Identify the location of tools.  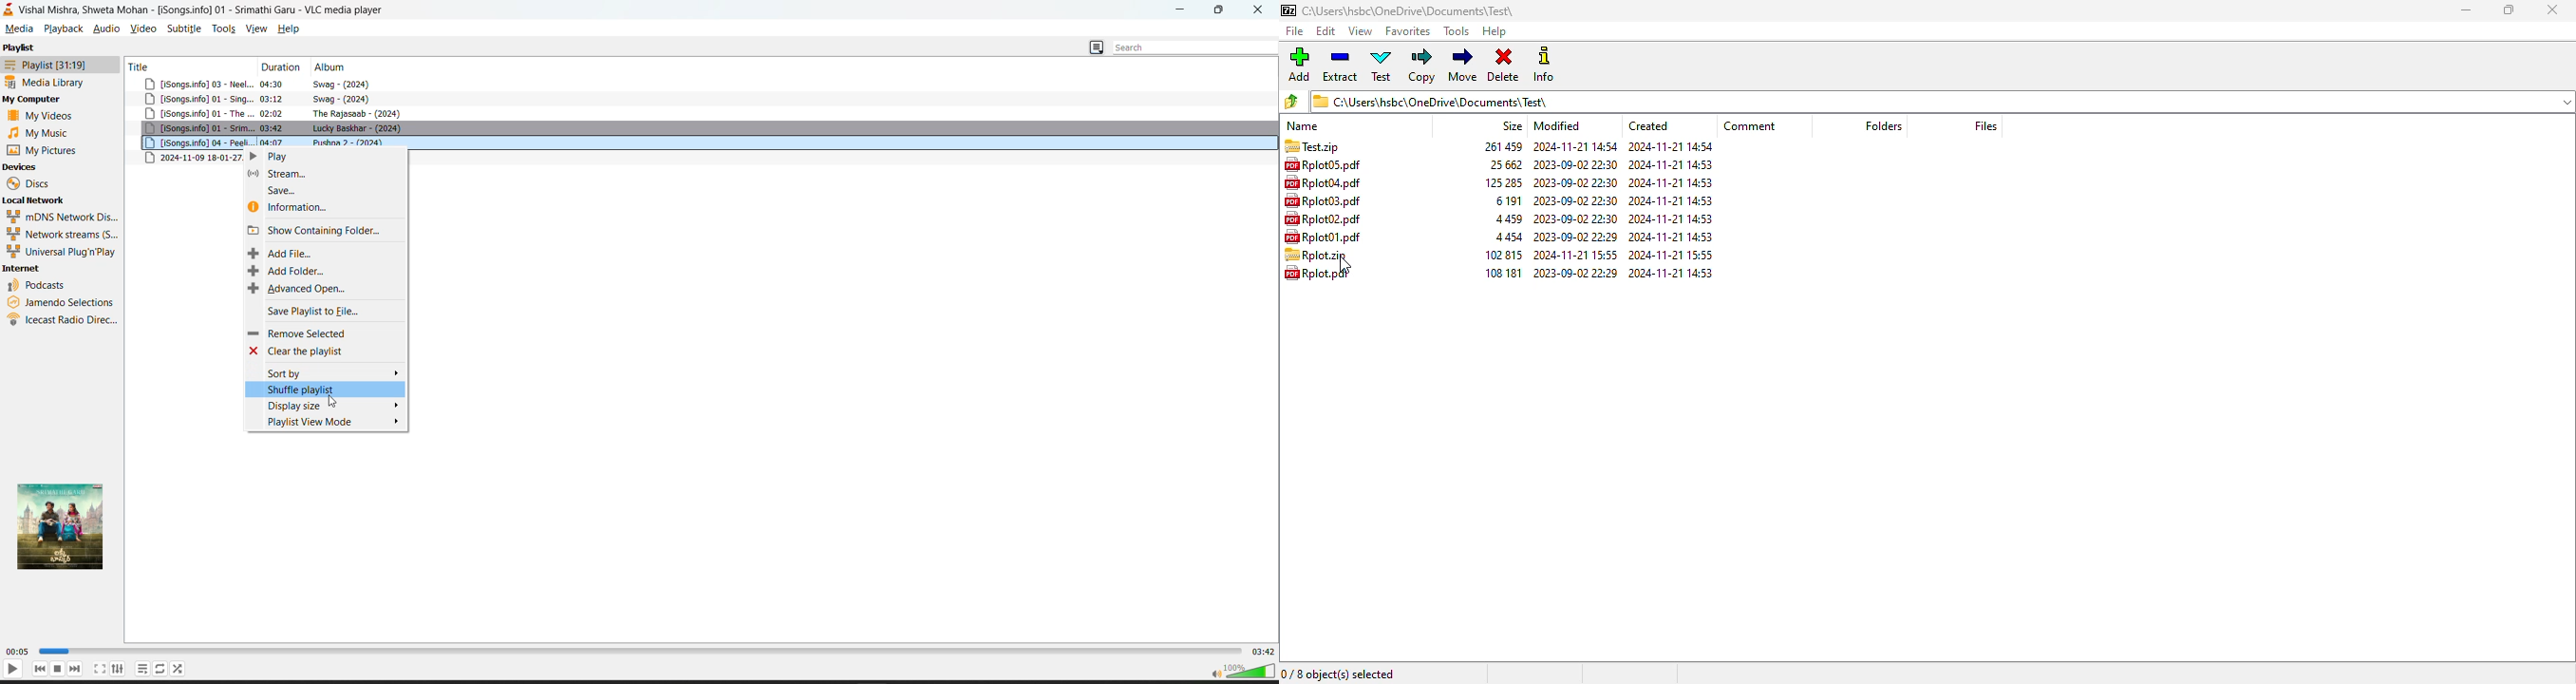
(1456, 30).